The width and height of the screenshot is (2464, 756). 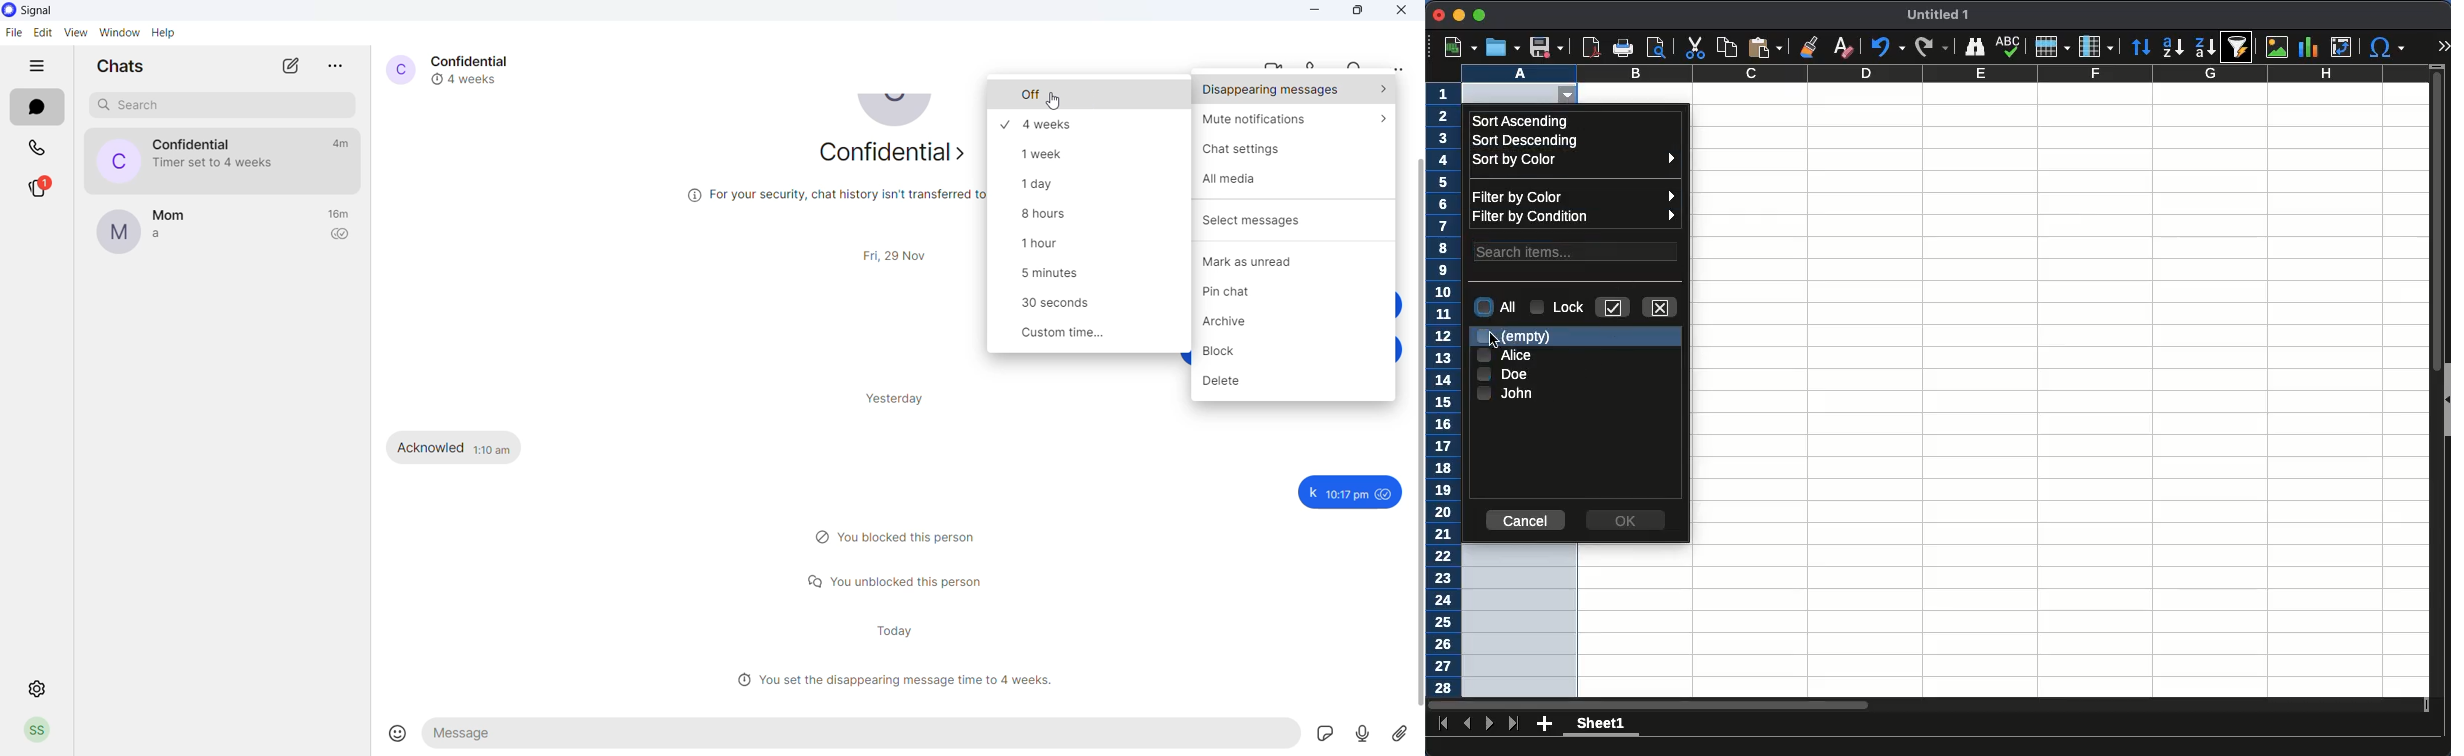 What do you see at coordinates (39, 690) in the screenshot?
I see `settings` at bounding box center [39, 690].